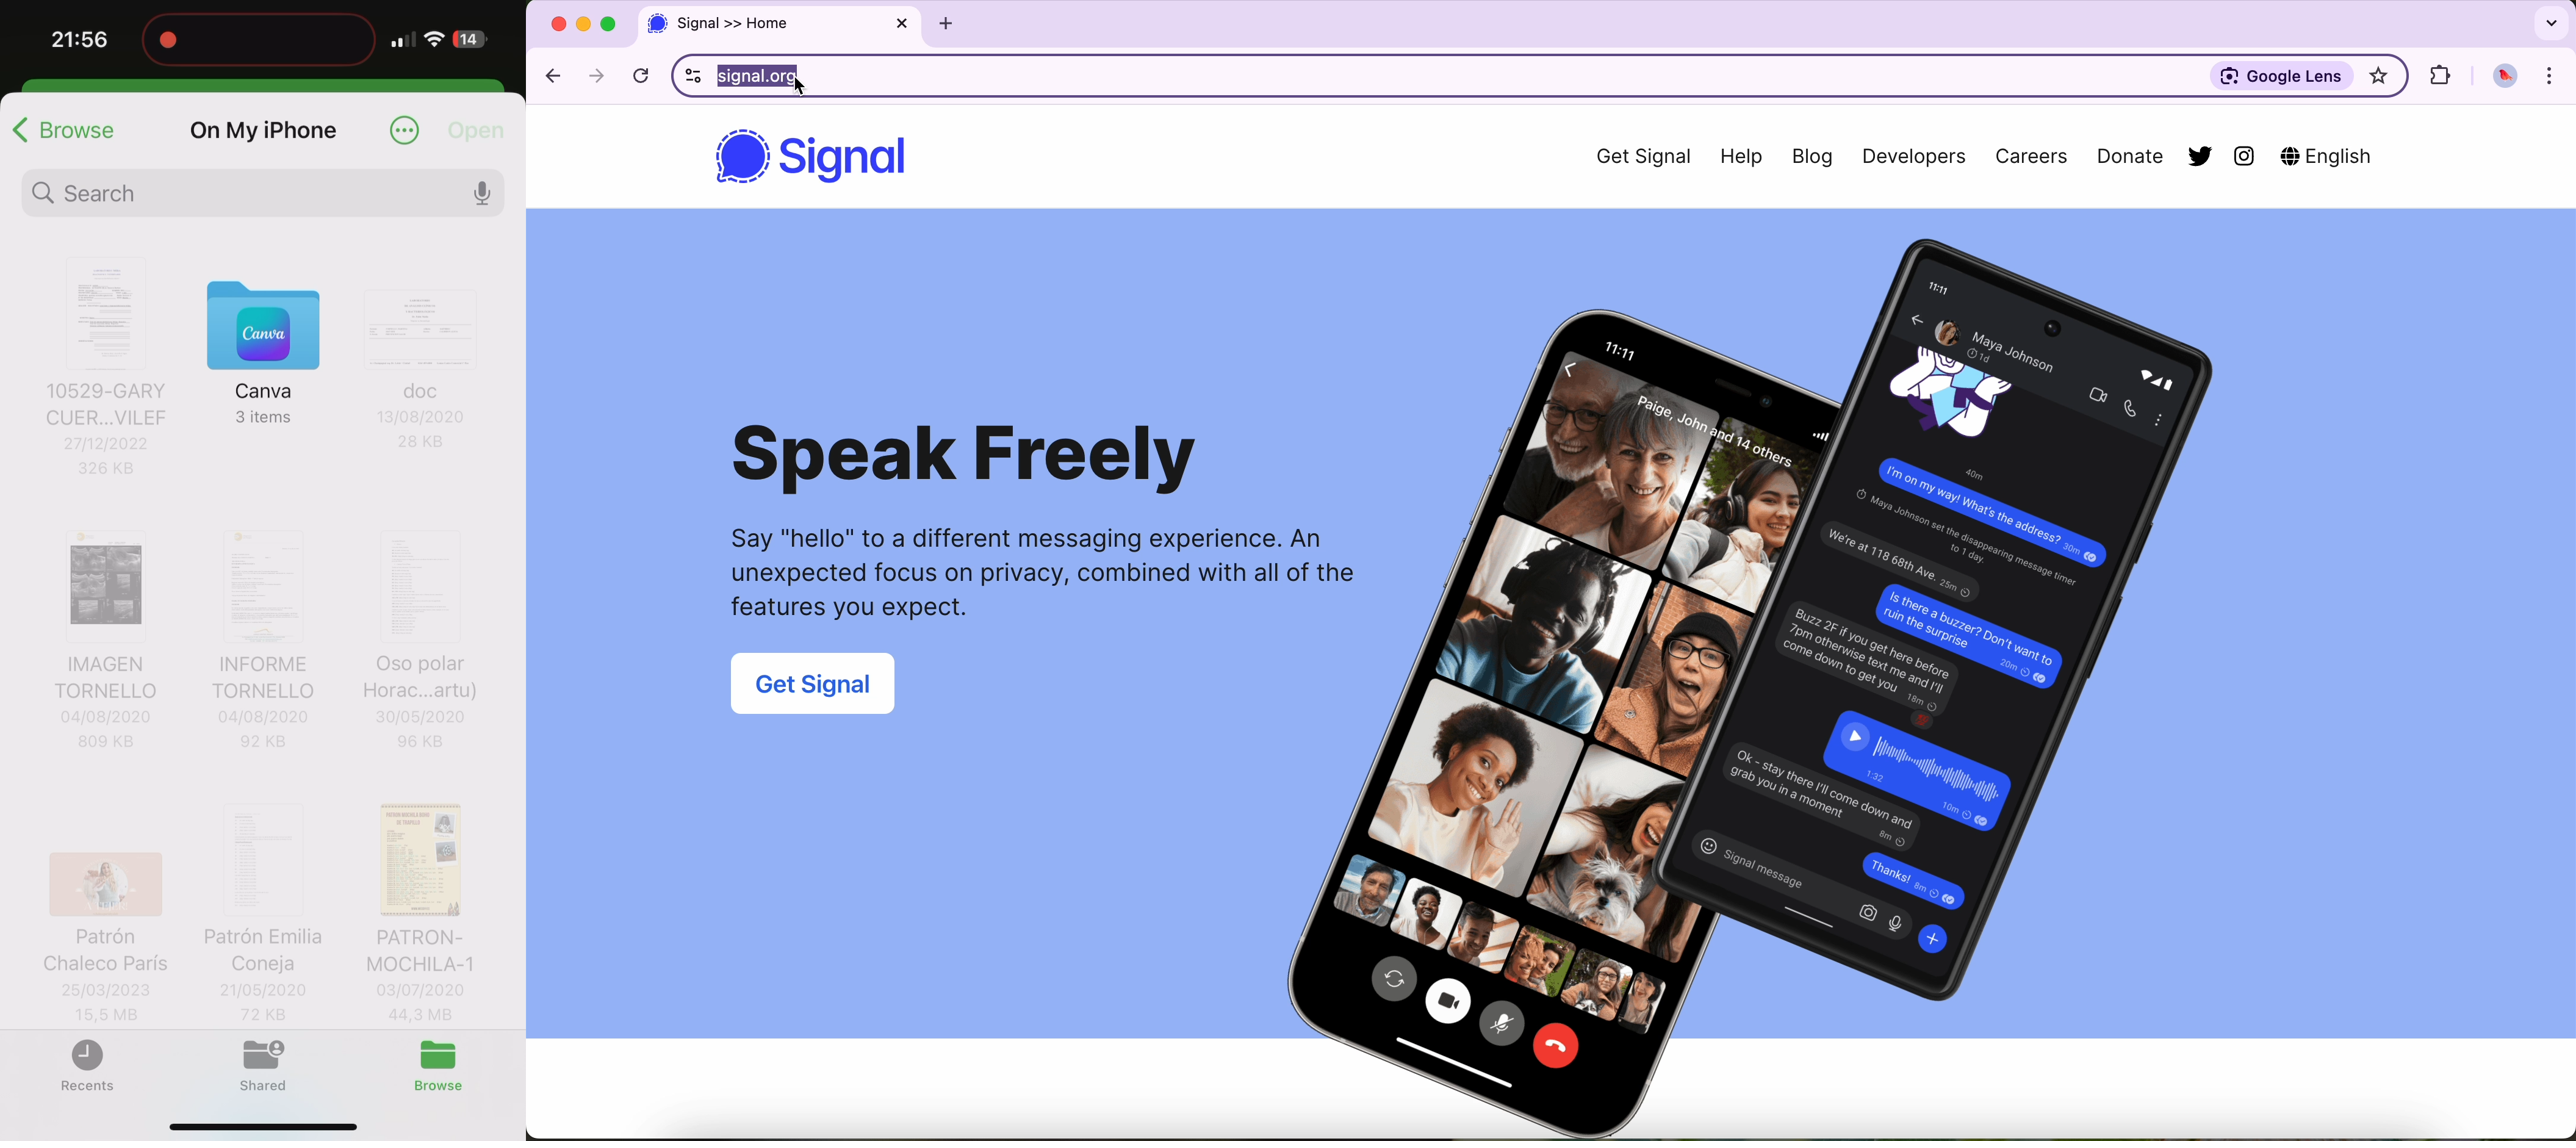 The image size is (2576, 1148). Describe the element at coordinates (2441, 77) in the screenshot. I see `extensions` at that location.